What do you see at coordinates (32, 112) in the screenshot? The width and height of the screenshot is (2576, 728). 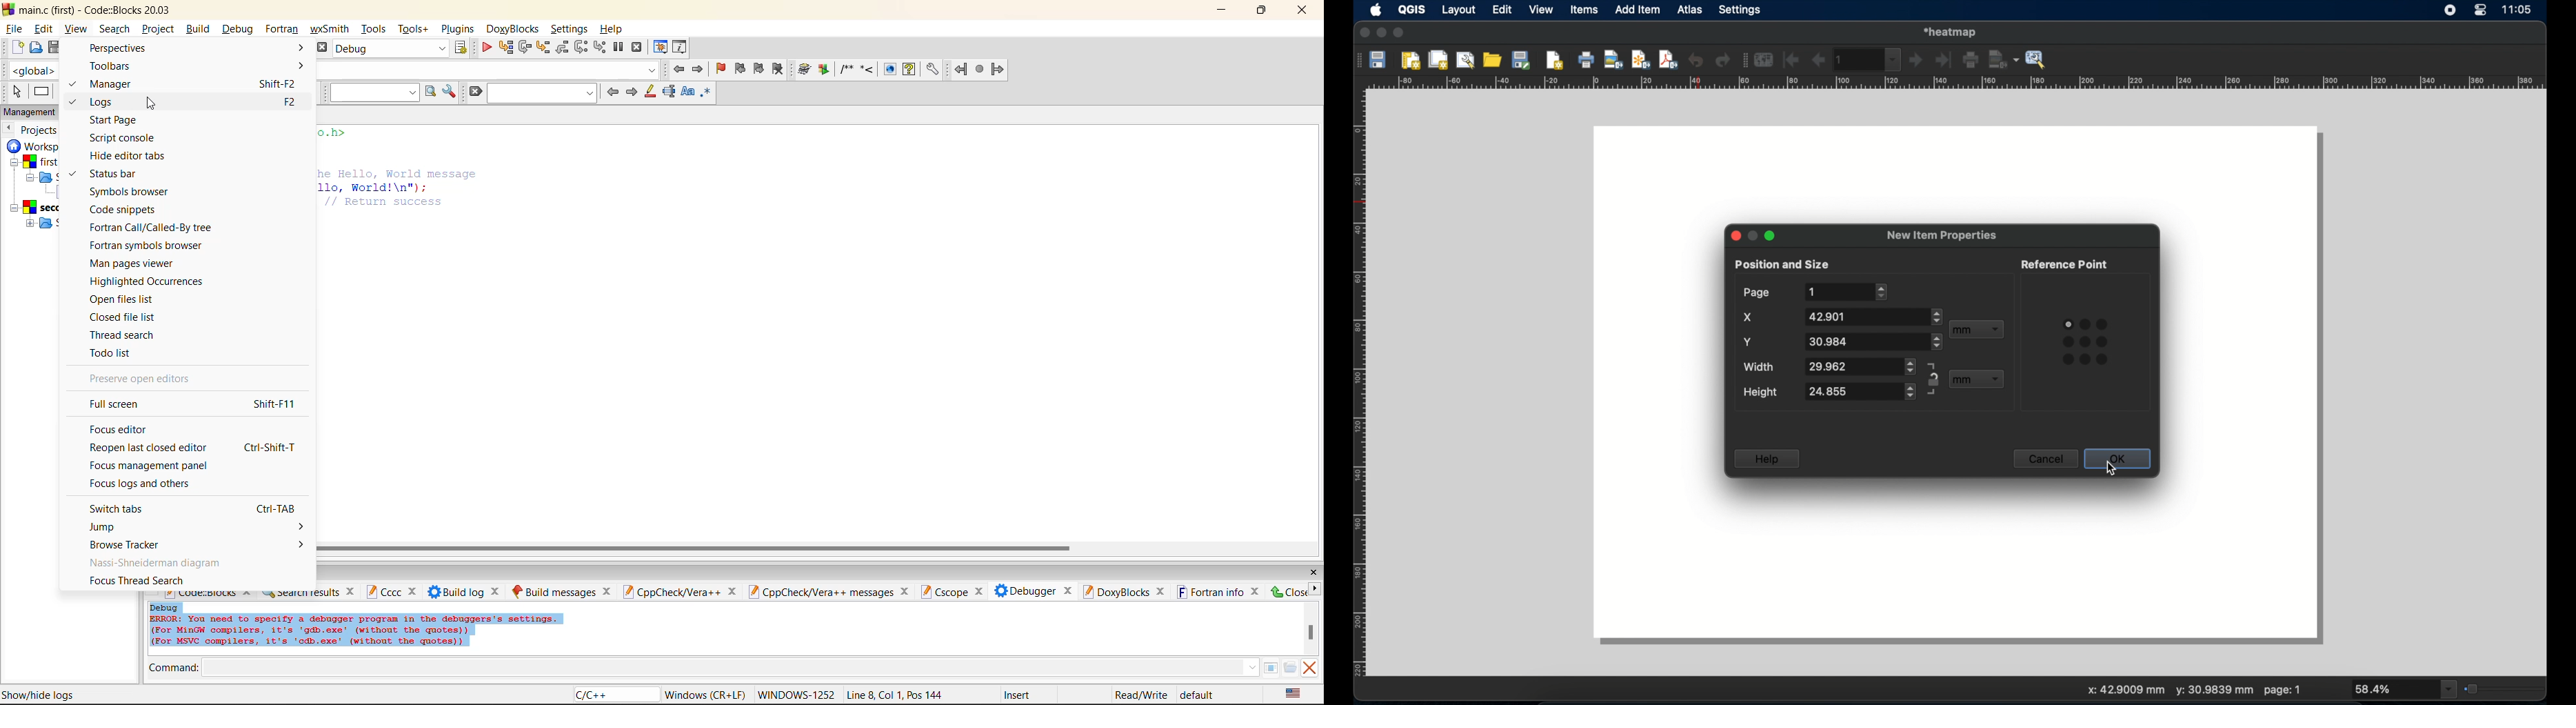 I see `management` at bounding box center [32, 112].